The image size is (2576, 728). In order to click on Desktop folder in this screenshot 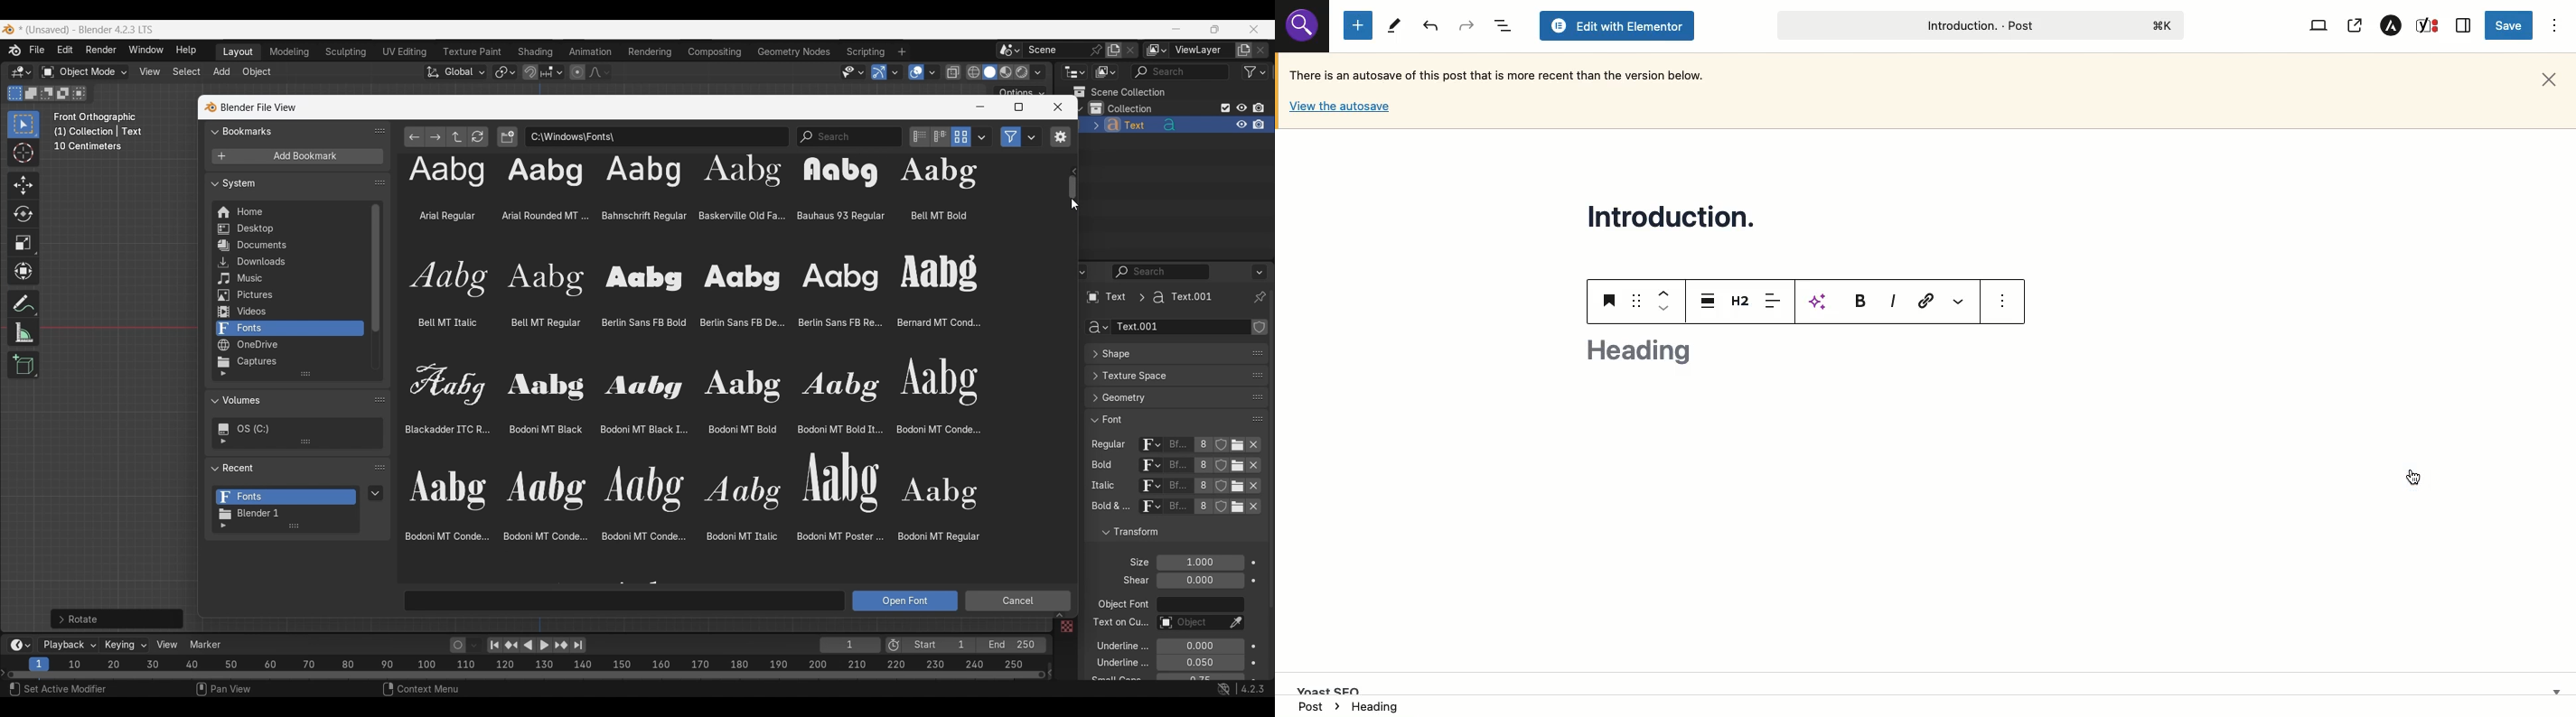, I will do `click(288, 230)`.